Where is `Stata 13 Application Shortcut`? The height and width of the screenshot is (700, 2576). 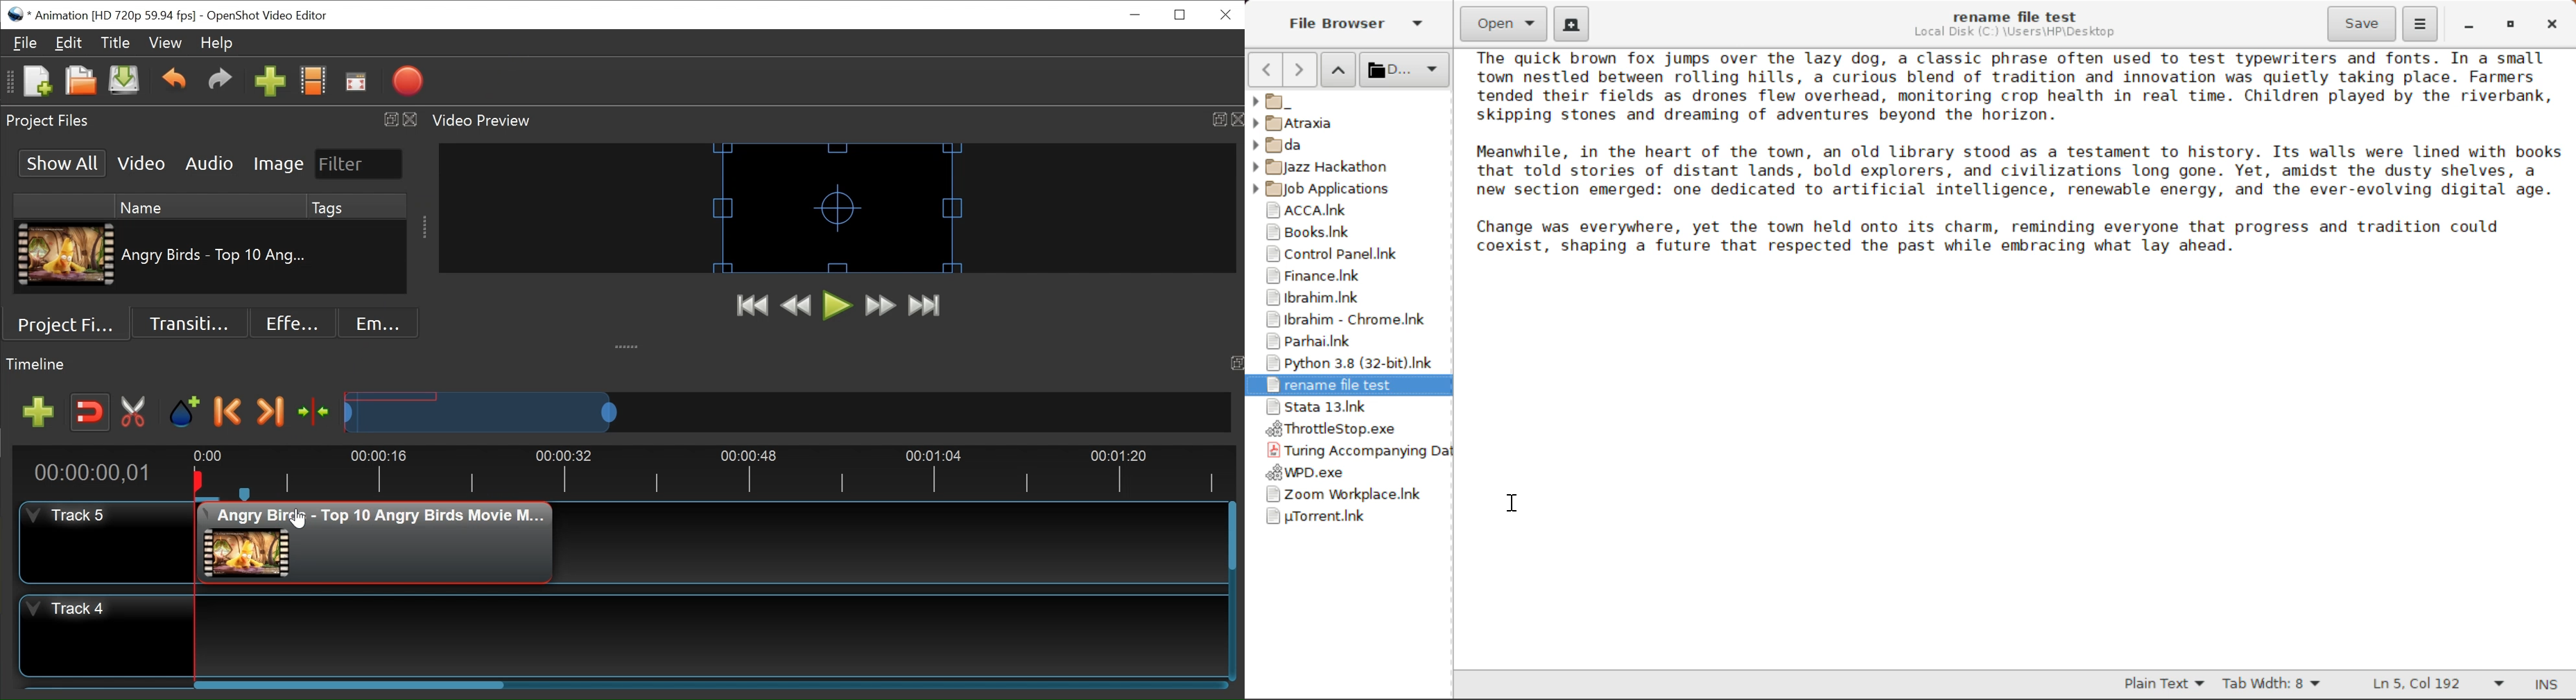 Stata 13 Application Shortcut is located at coordinates (1348, 408).